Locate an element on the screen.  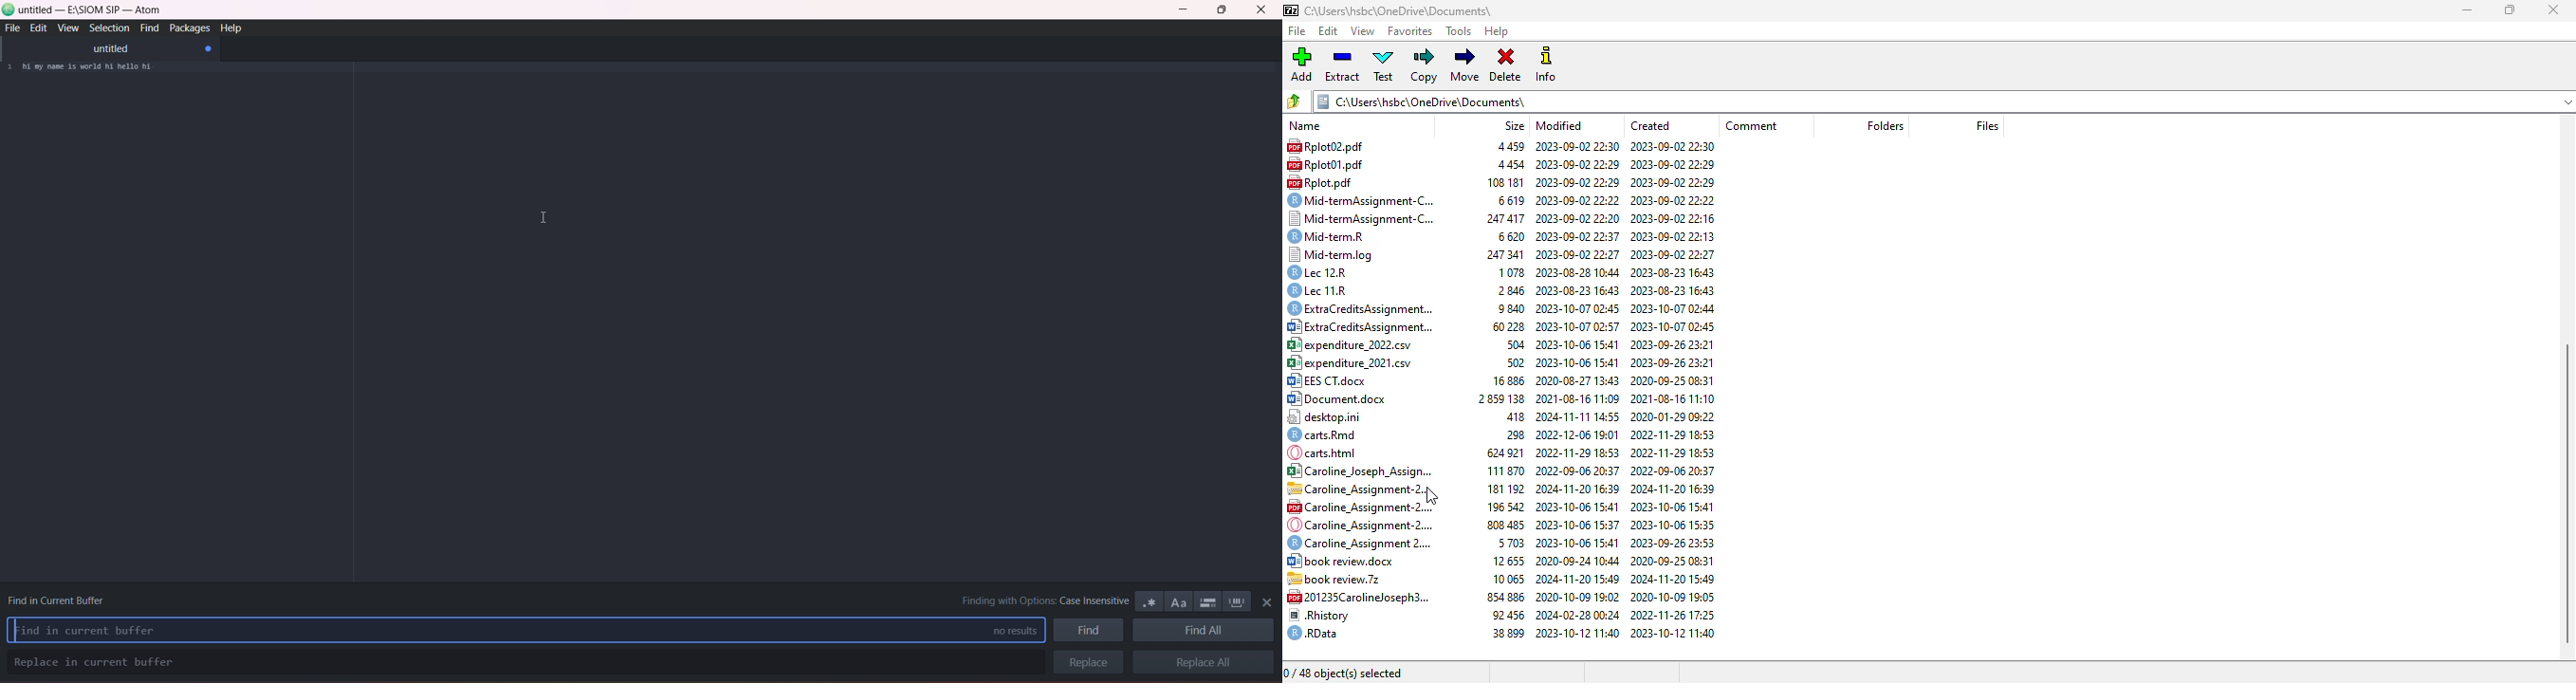
2023-10-06 15:41 is located at coordinates (1579, 344).